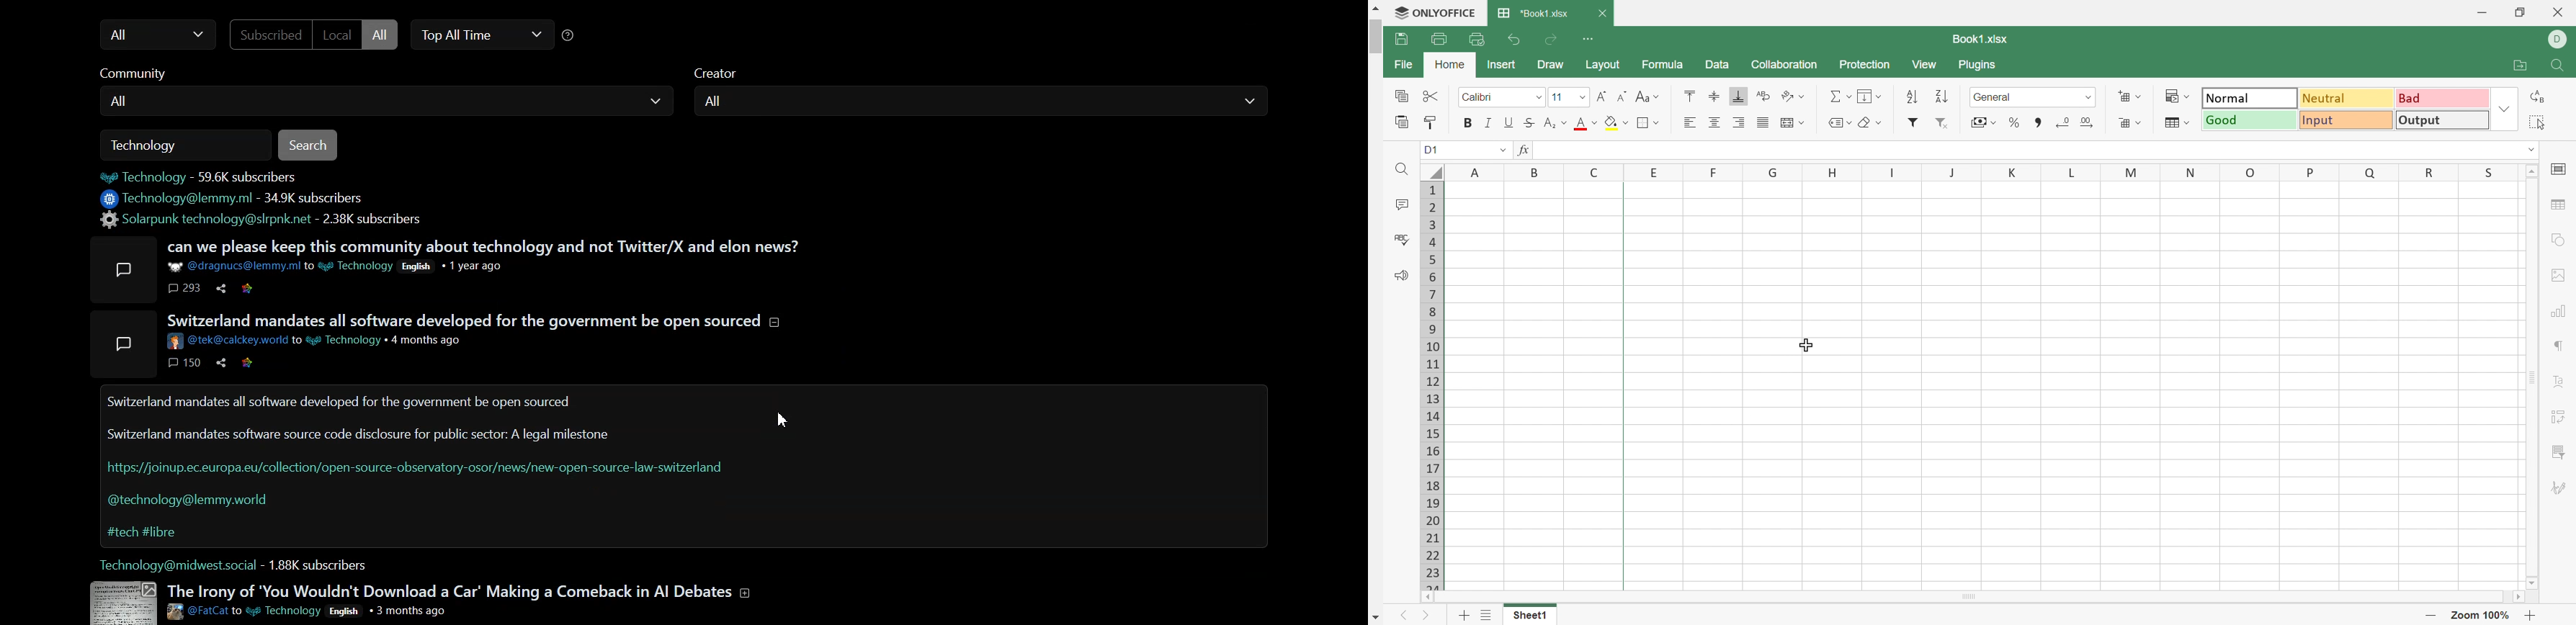  What do you see at coordinates (2251, 121) in the screenshot?
I see `Good` at bounding box center [2251, 121].